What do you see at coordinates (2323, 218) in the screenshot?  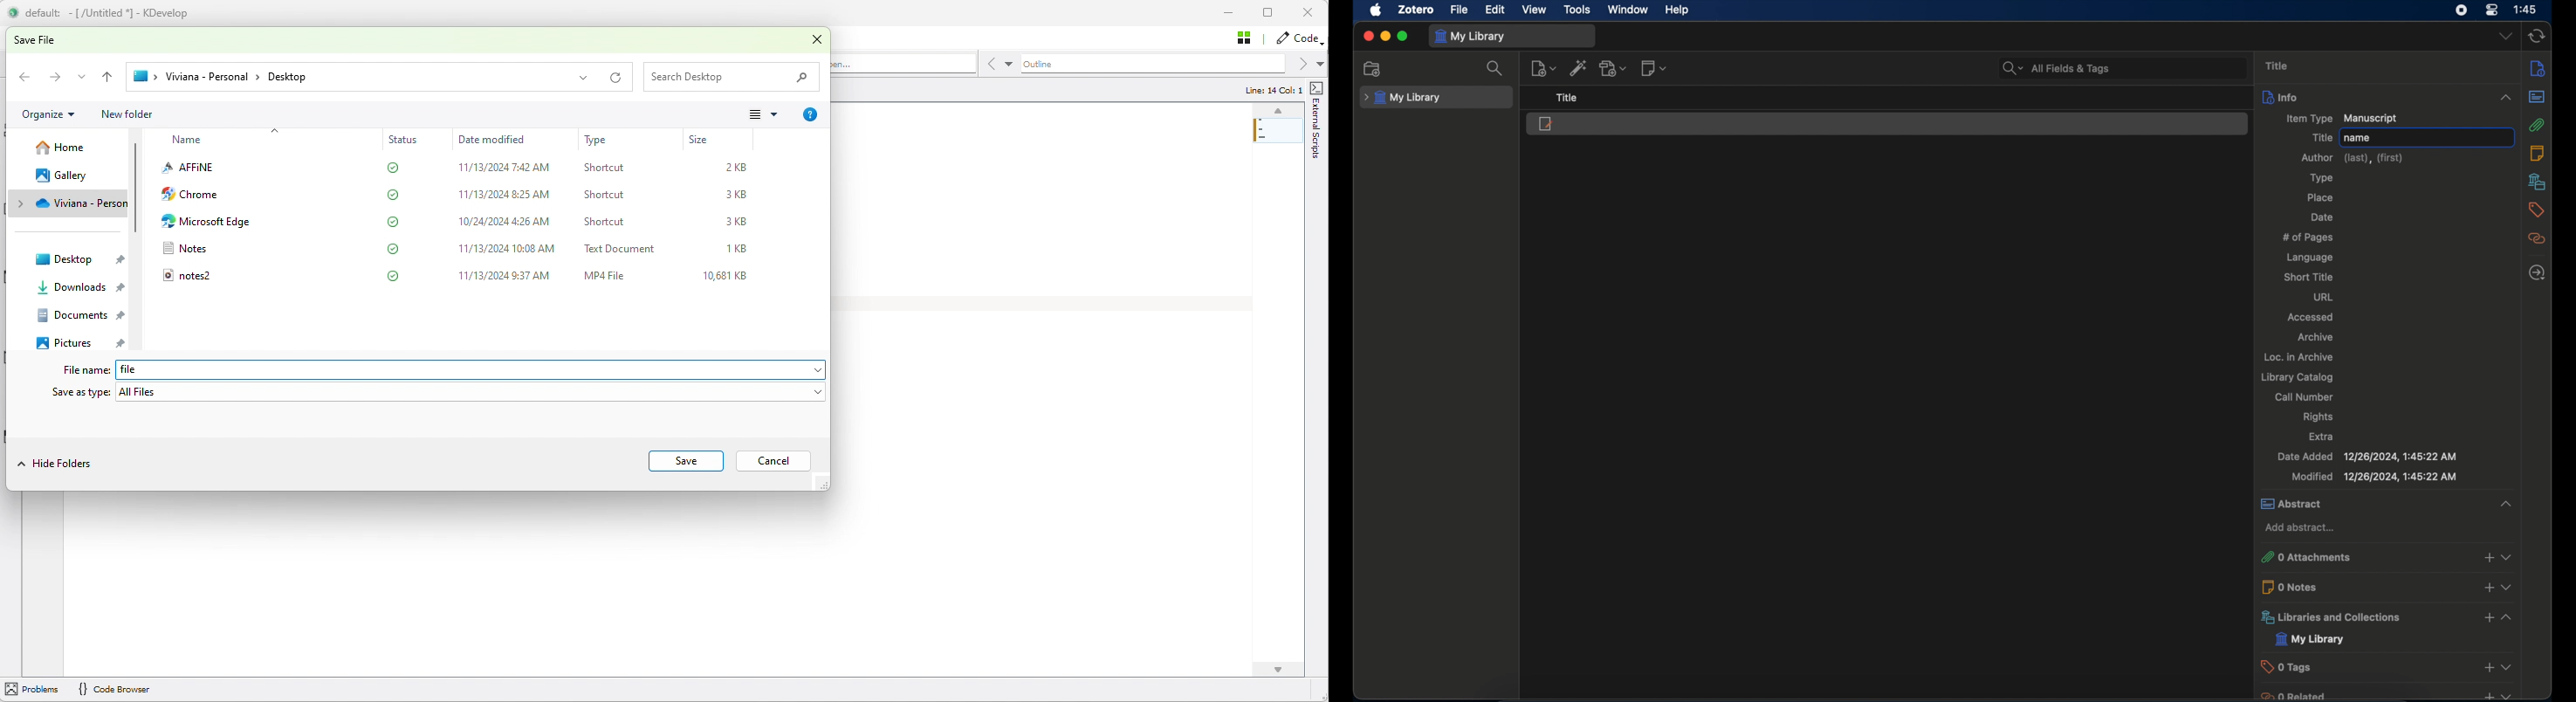 I see `date` at bounding box center [2323, 218].